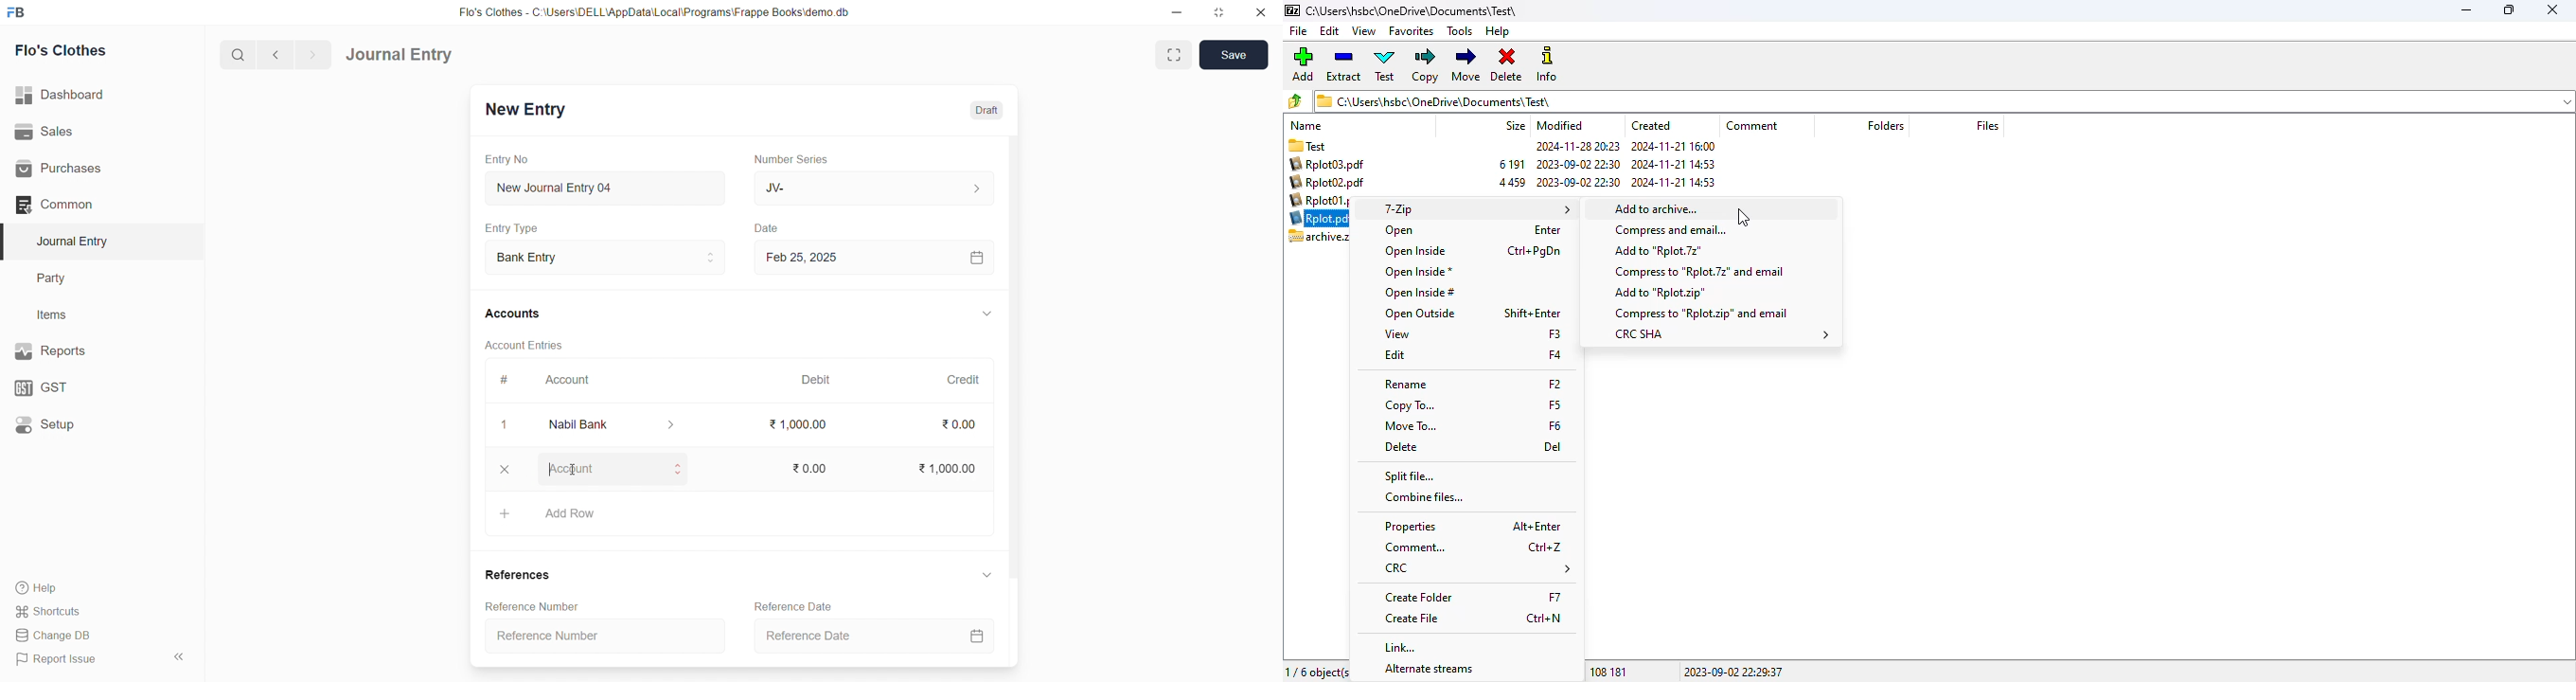 This screenshot has height=700, width=2576. Describe the element at coordinates (565, 382) in the screenshot. I see `Account` at that location.